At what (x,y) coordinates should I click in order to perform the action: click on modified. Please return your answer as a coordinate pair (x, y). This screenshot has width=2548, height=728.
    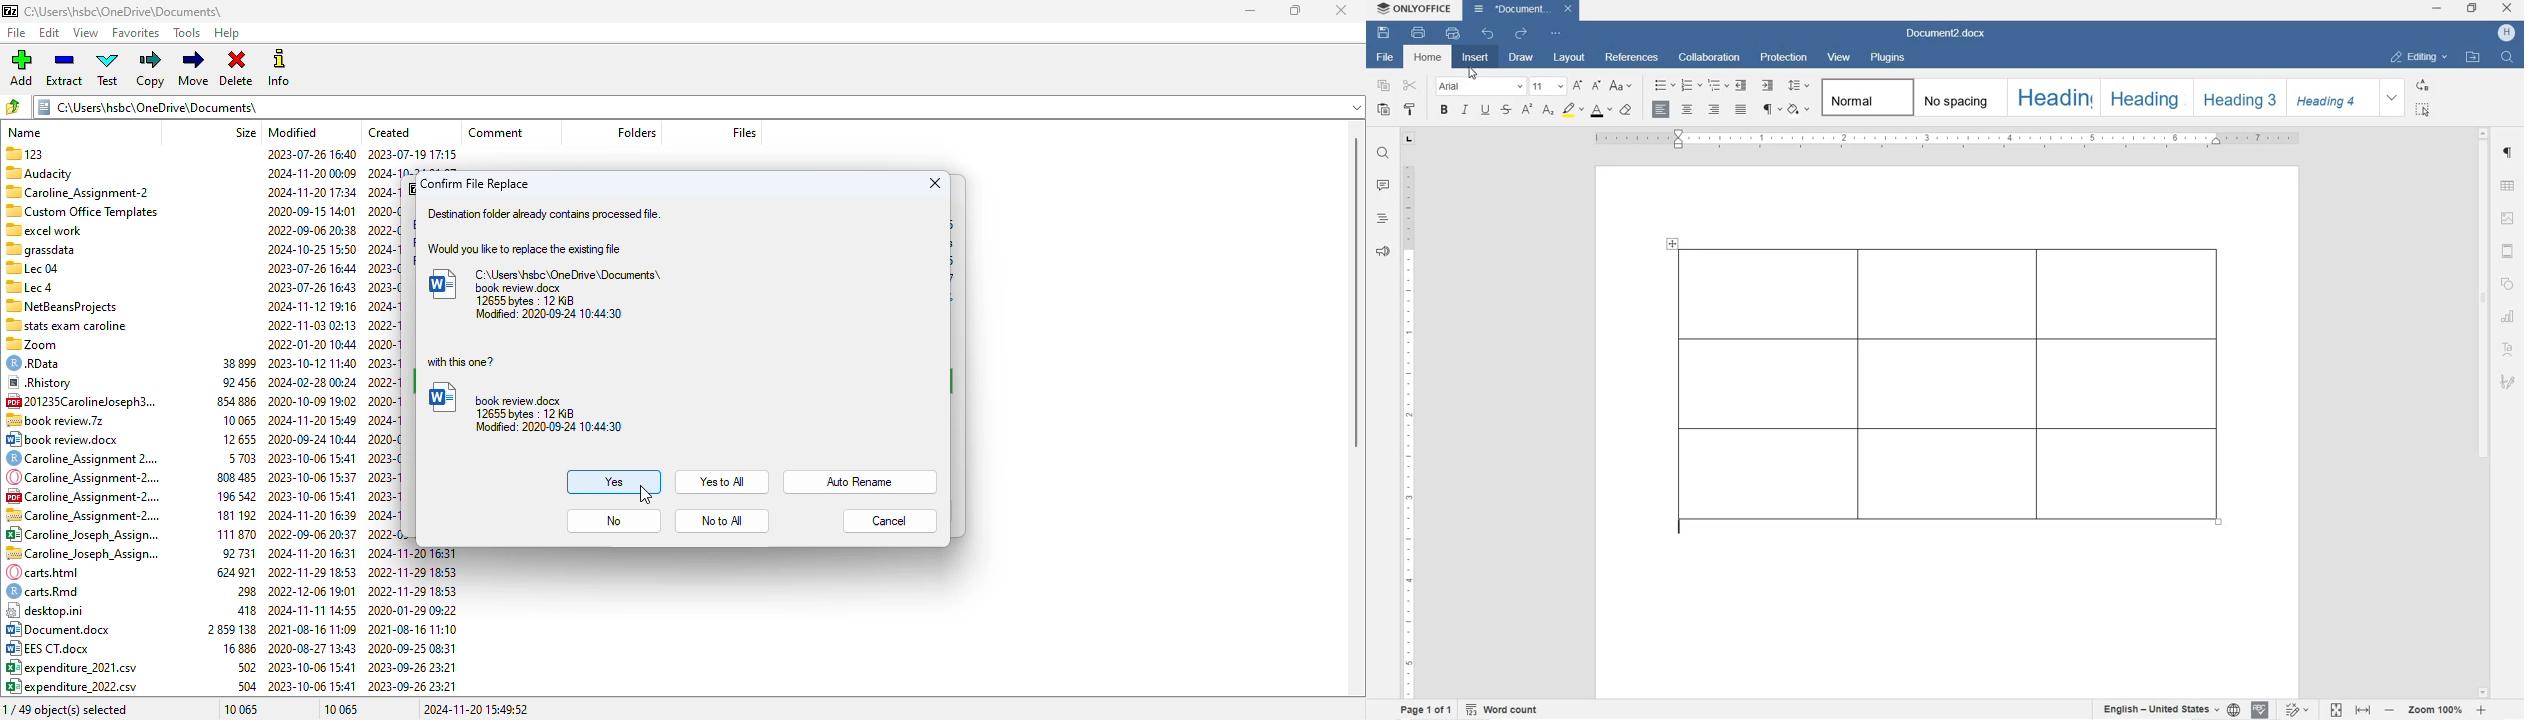
    Looking at the image, I should click on (292, 132).